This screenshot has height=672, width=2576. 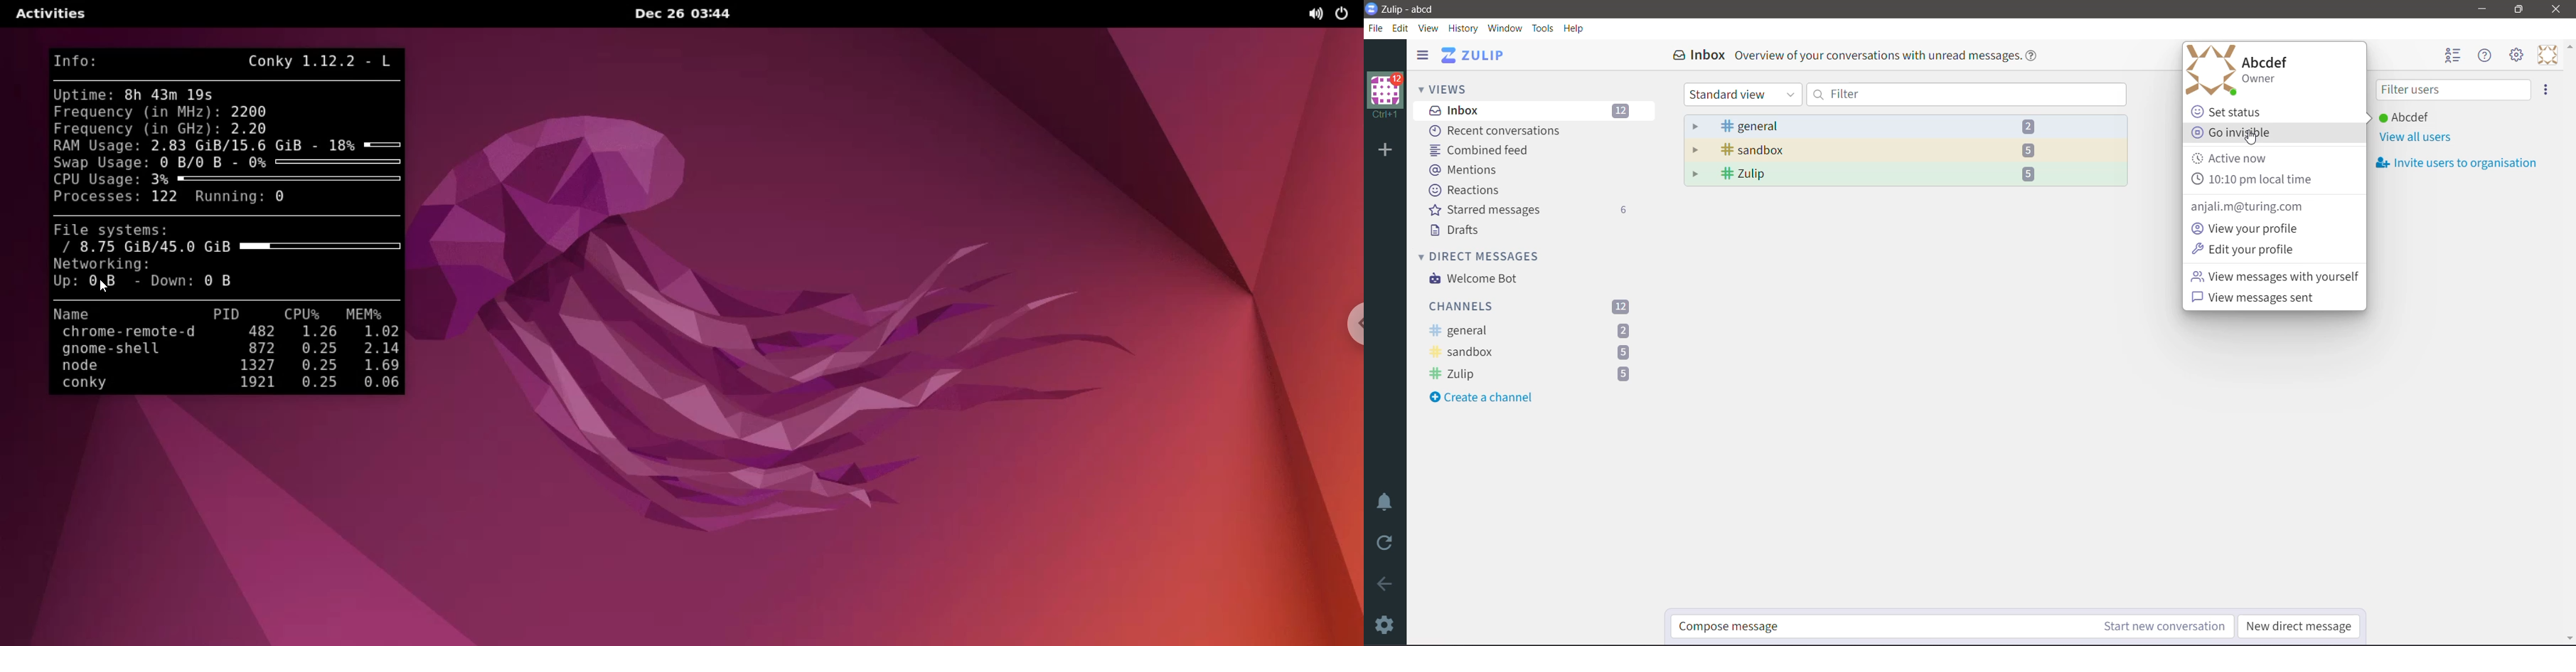 What do you see at coordinates (1846, 628) in the screenshot?
I see `Compose message             ` at bounding box center [1846, 628].